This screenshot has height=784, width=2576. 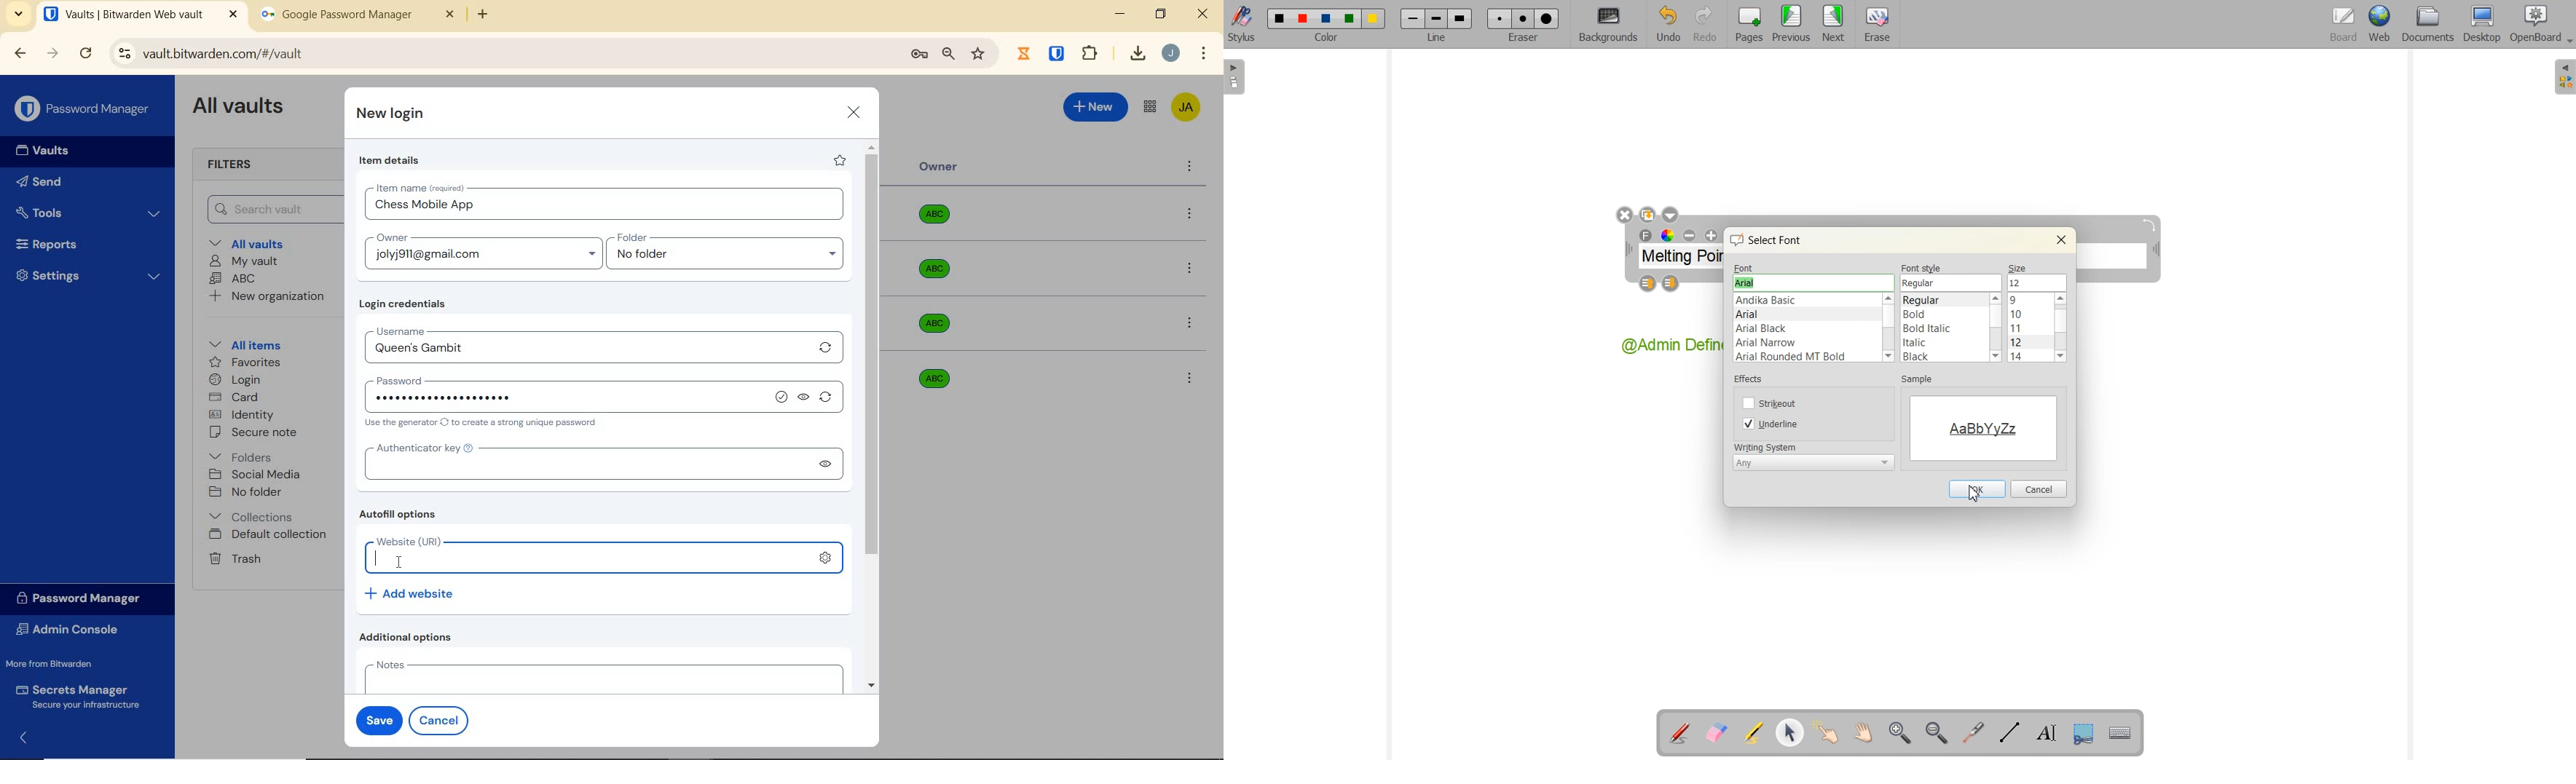 What do you see at coordinates (1186, 108) in the screenshot?
I see `Bitwarden Account` at bounding box center [1186, 108].